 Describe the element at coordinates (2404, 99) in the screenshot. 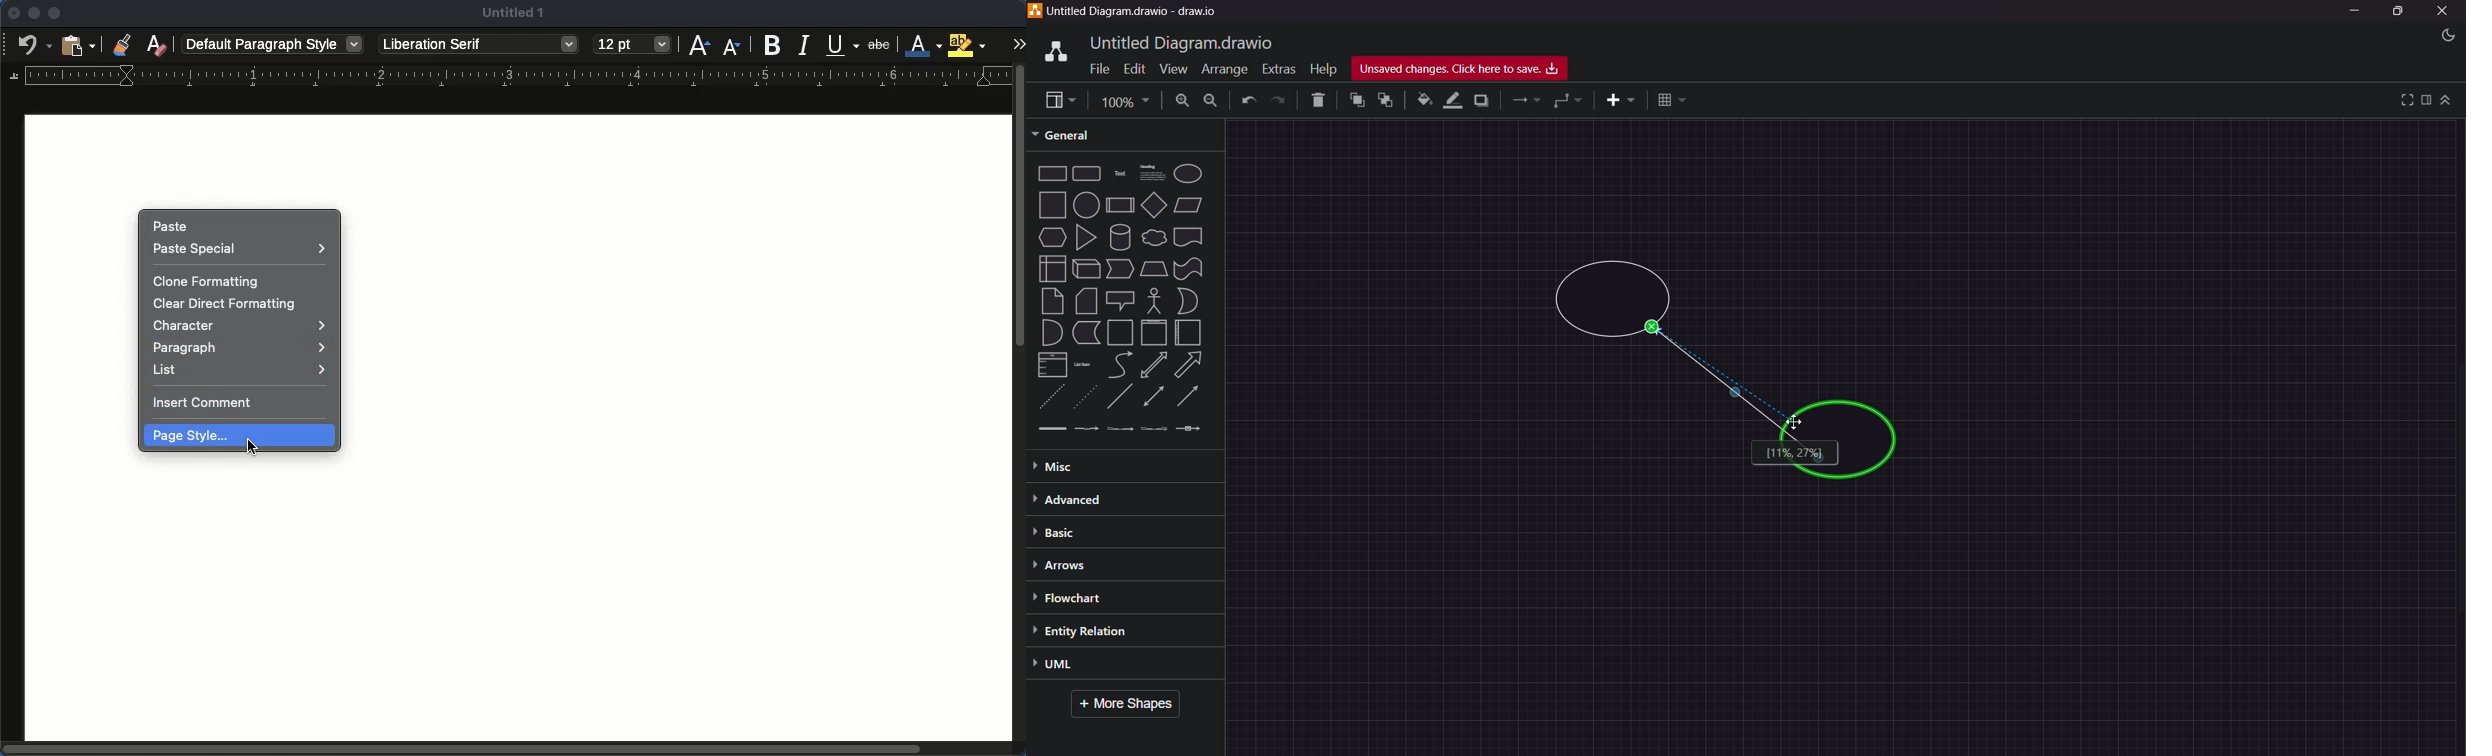

I see `view full screen` at that location.